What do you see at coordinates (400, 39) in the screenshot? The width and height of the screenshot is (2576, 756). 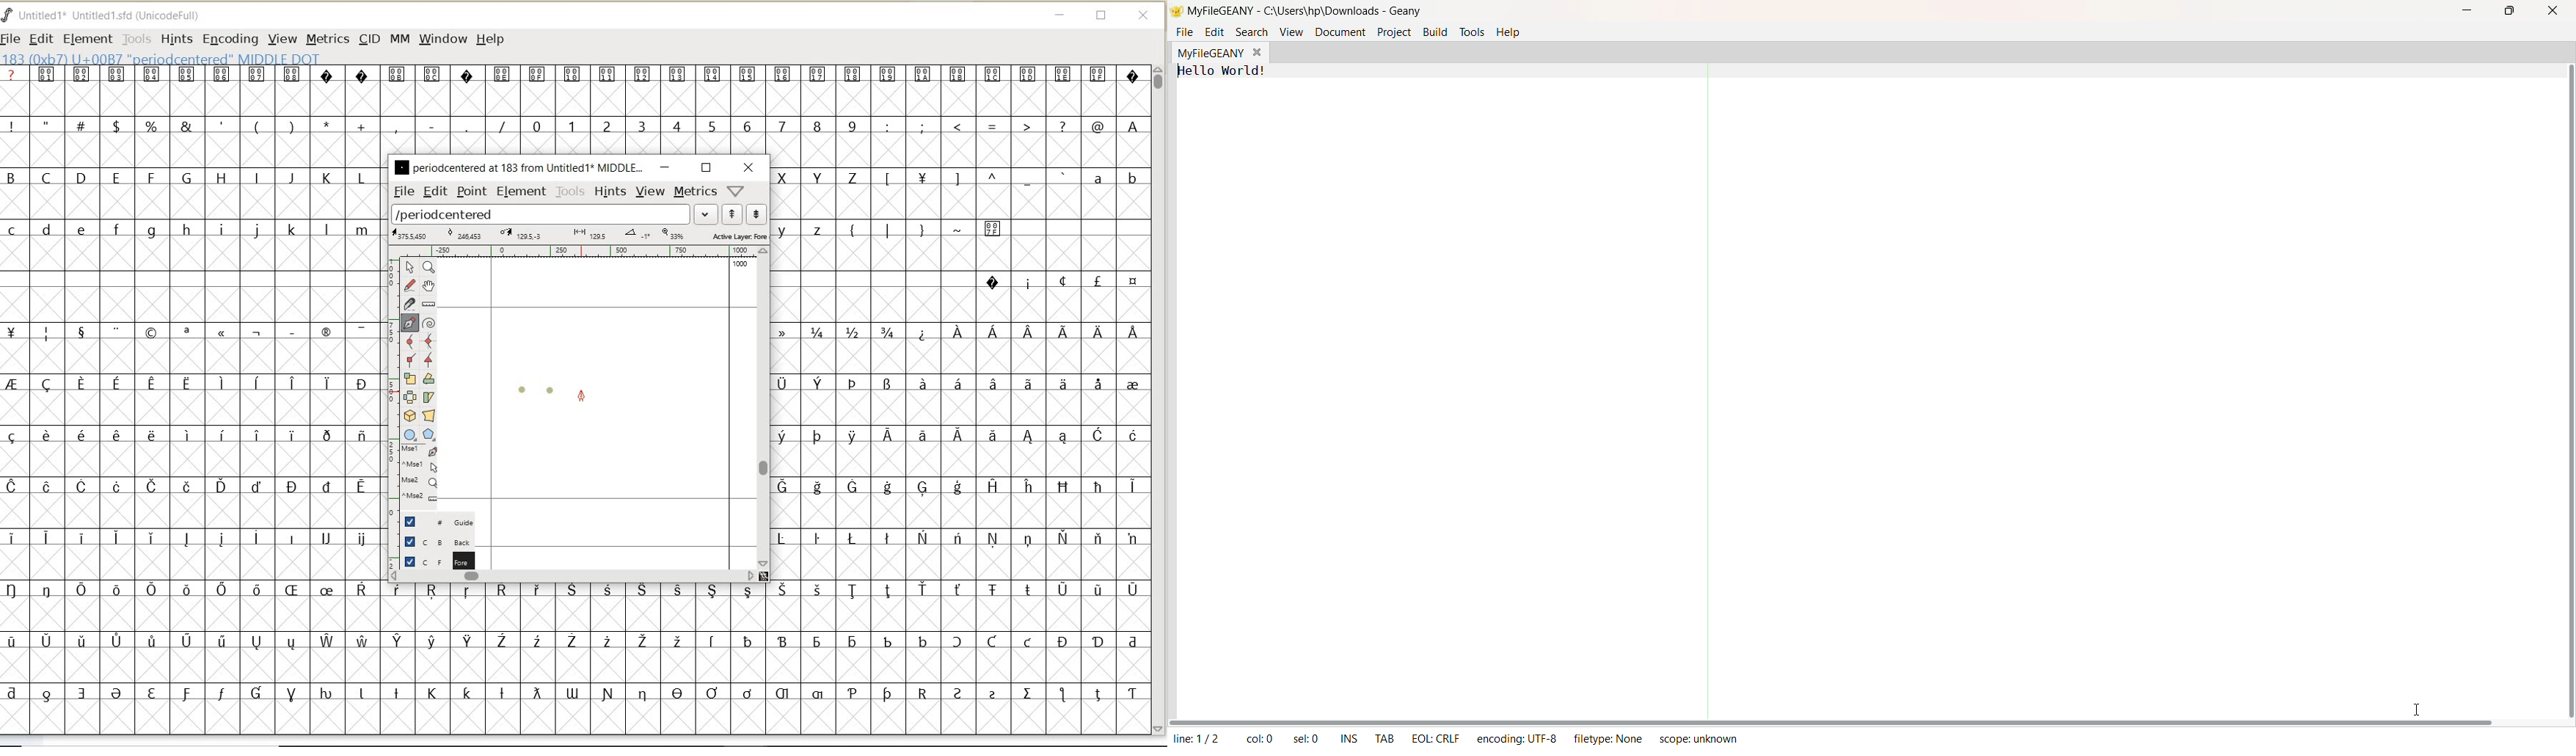 I see `MM` at bounding box center [400, 39].